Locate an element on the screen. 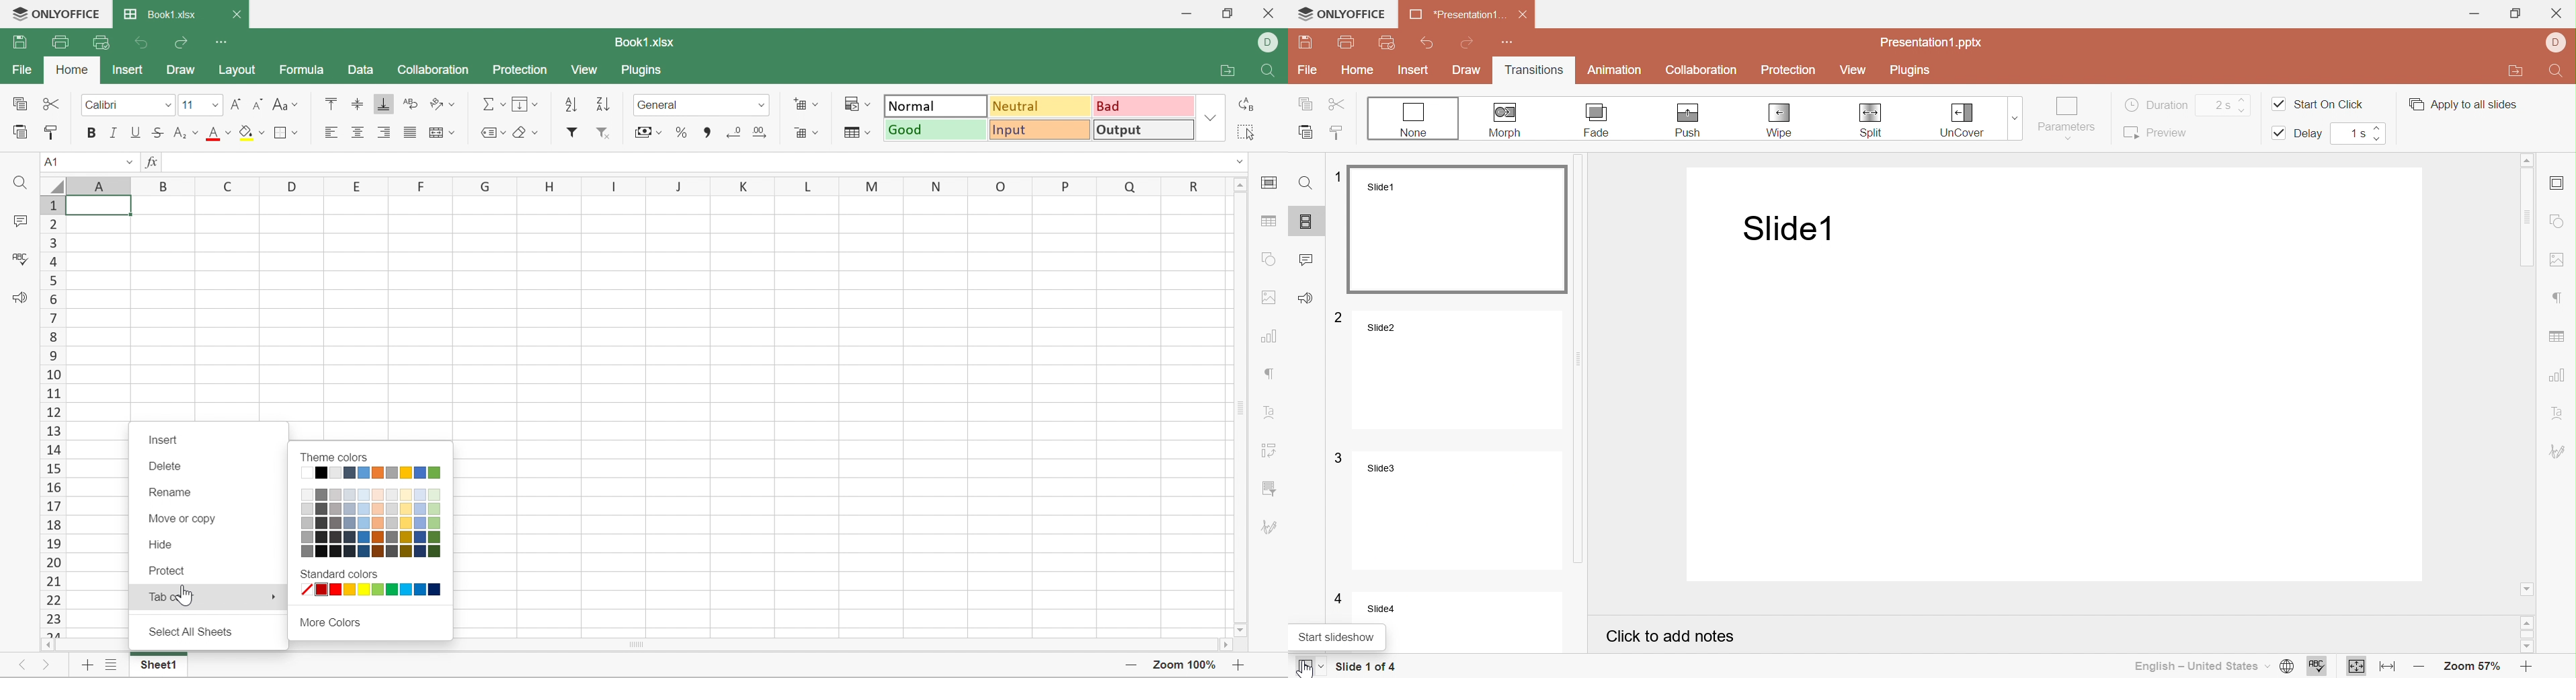 This screenshot has width=2576, height=700. Conditional formatting is located at coordinates (857, 104).